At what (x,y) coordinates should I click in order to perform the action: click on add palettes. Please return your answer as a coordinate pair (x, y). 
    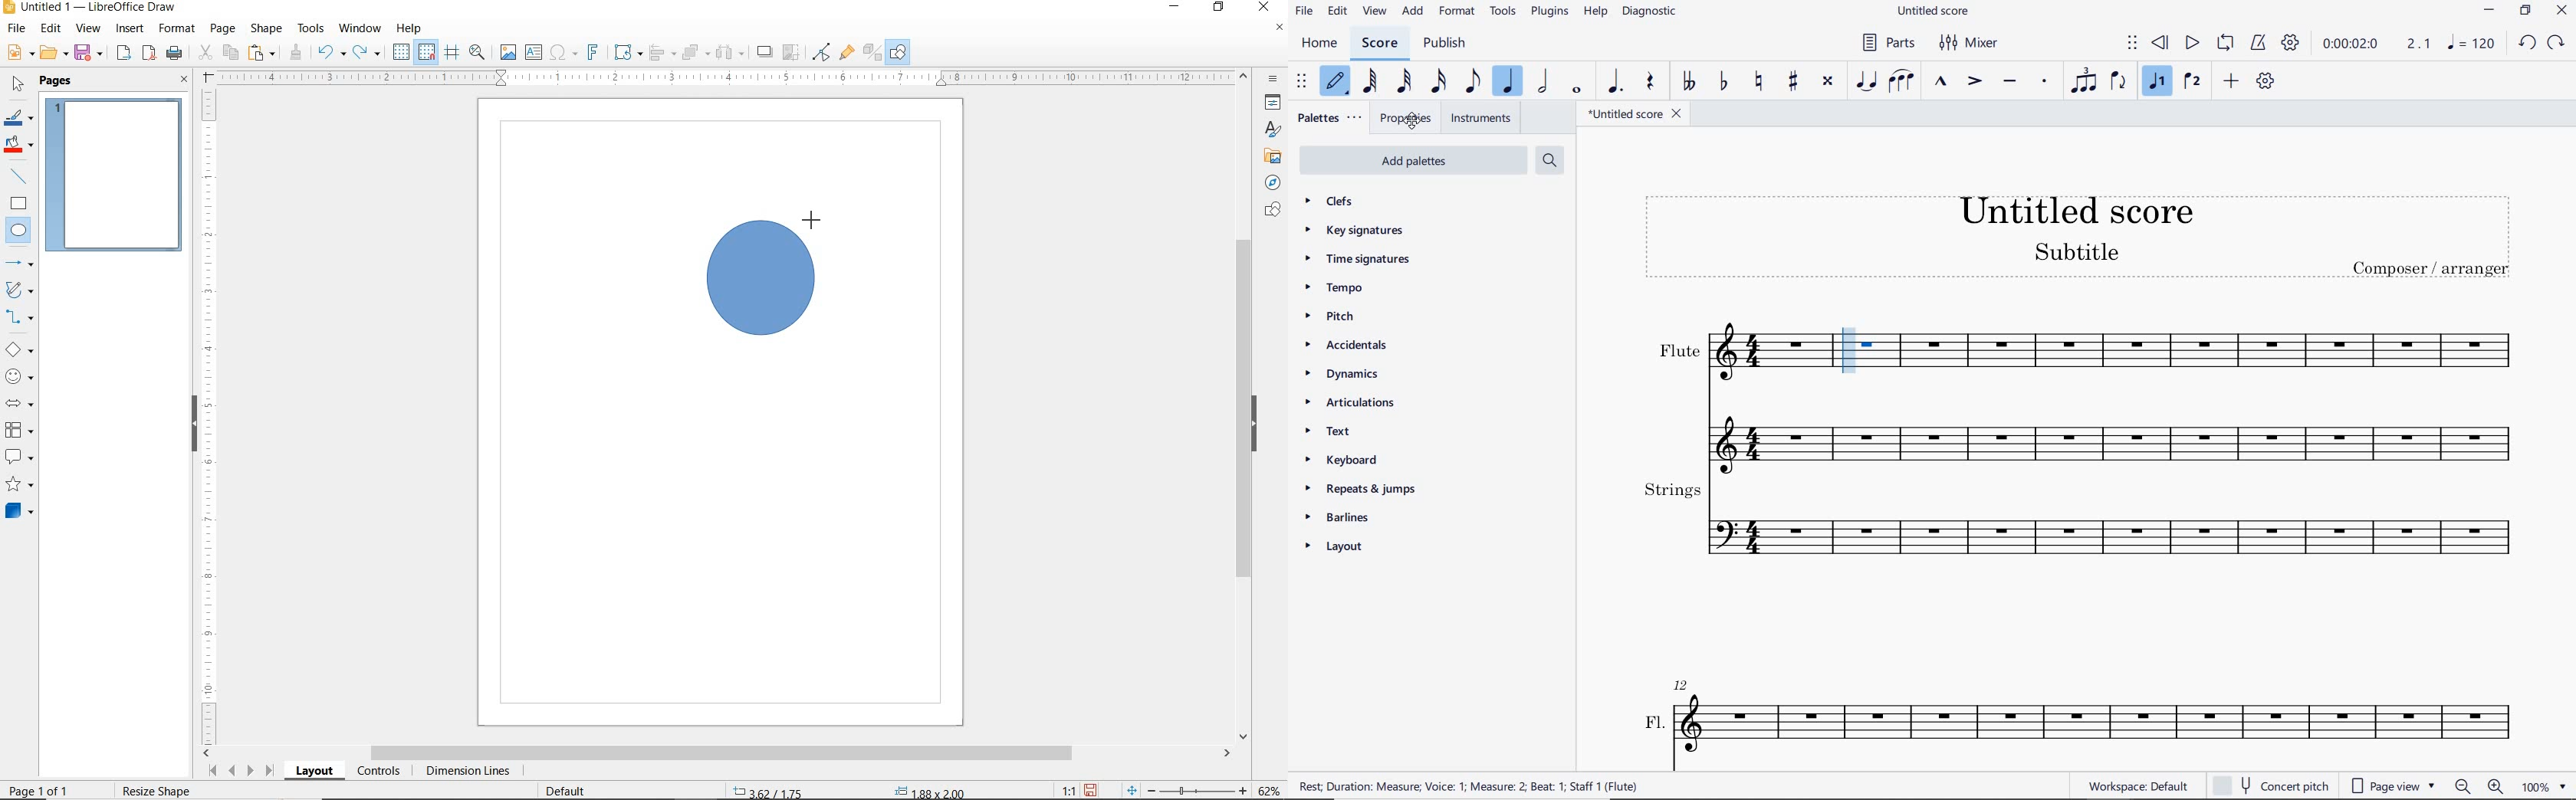
    Looking at the image, I should click on (1411, 160).